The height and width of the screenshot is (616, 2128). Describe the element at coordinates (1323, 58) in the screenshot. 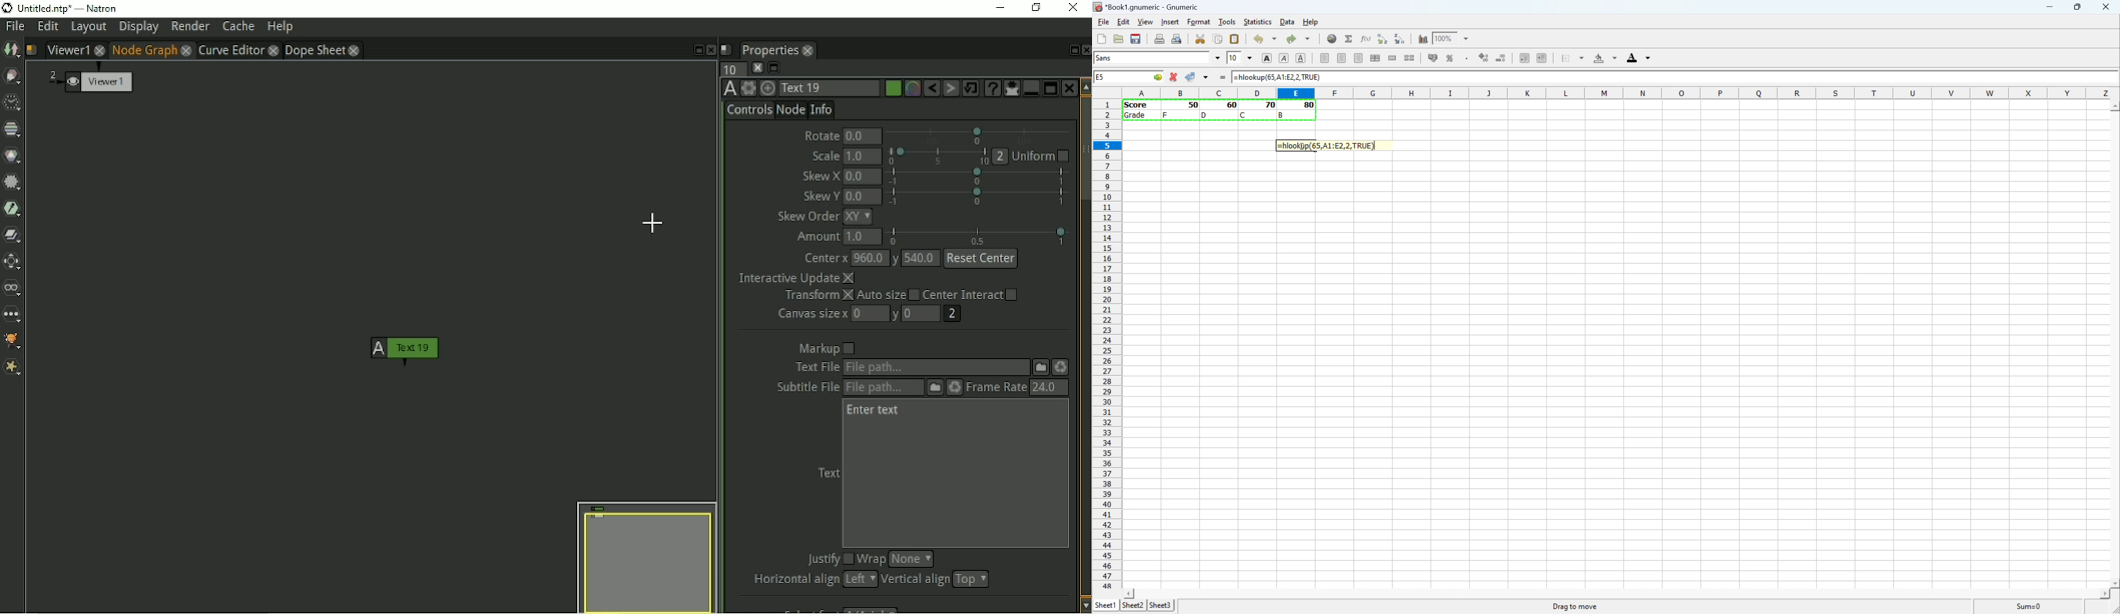

I see `Align Left` at that location.